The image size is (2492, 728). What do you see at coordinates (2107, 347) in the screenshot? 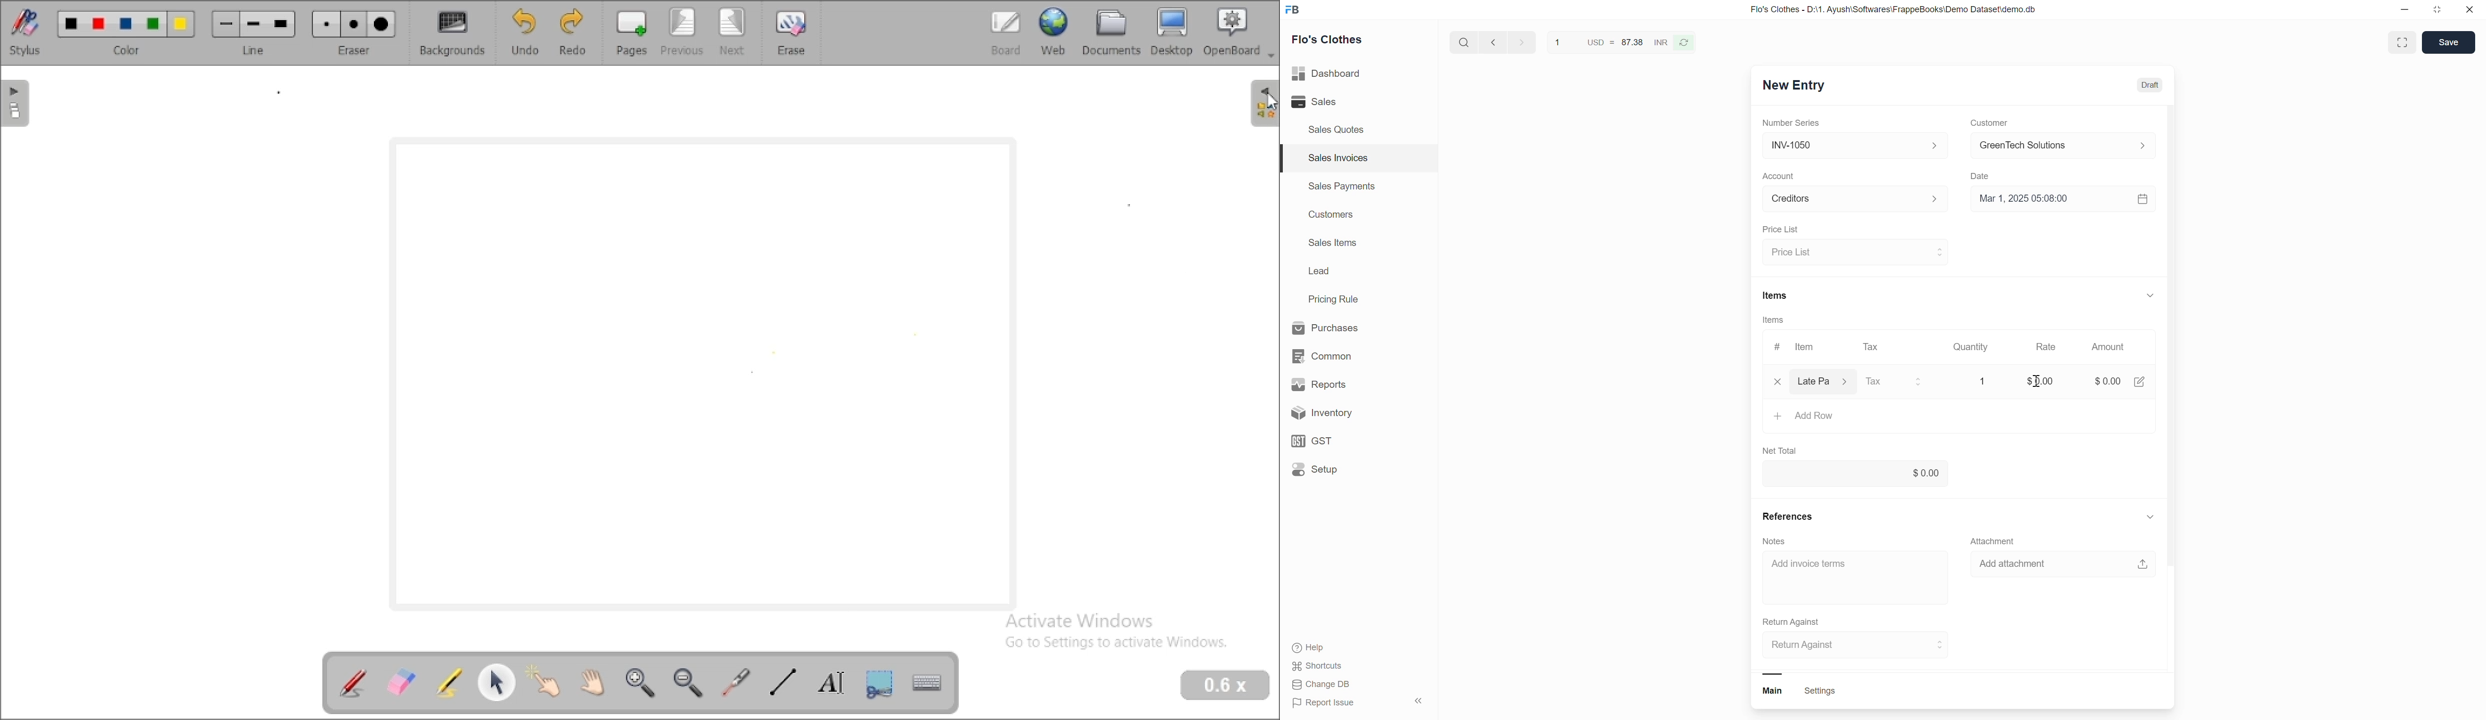
I see `Amount` at bounding box center [2107, 347].